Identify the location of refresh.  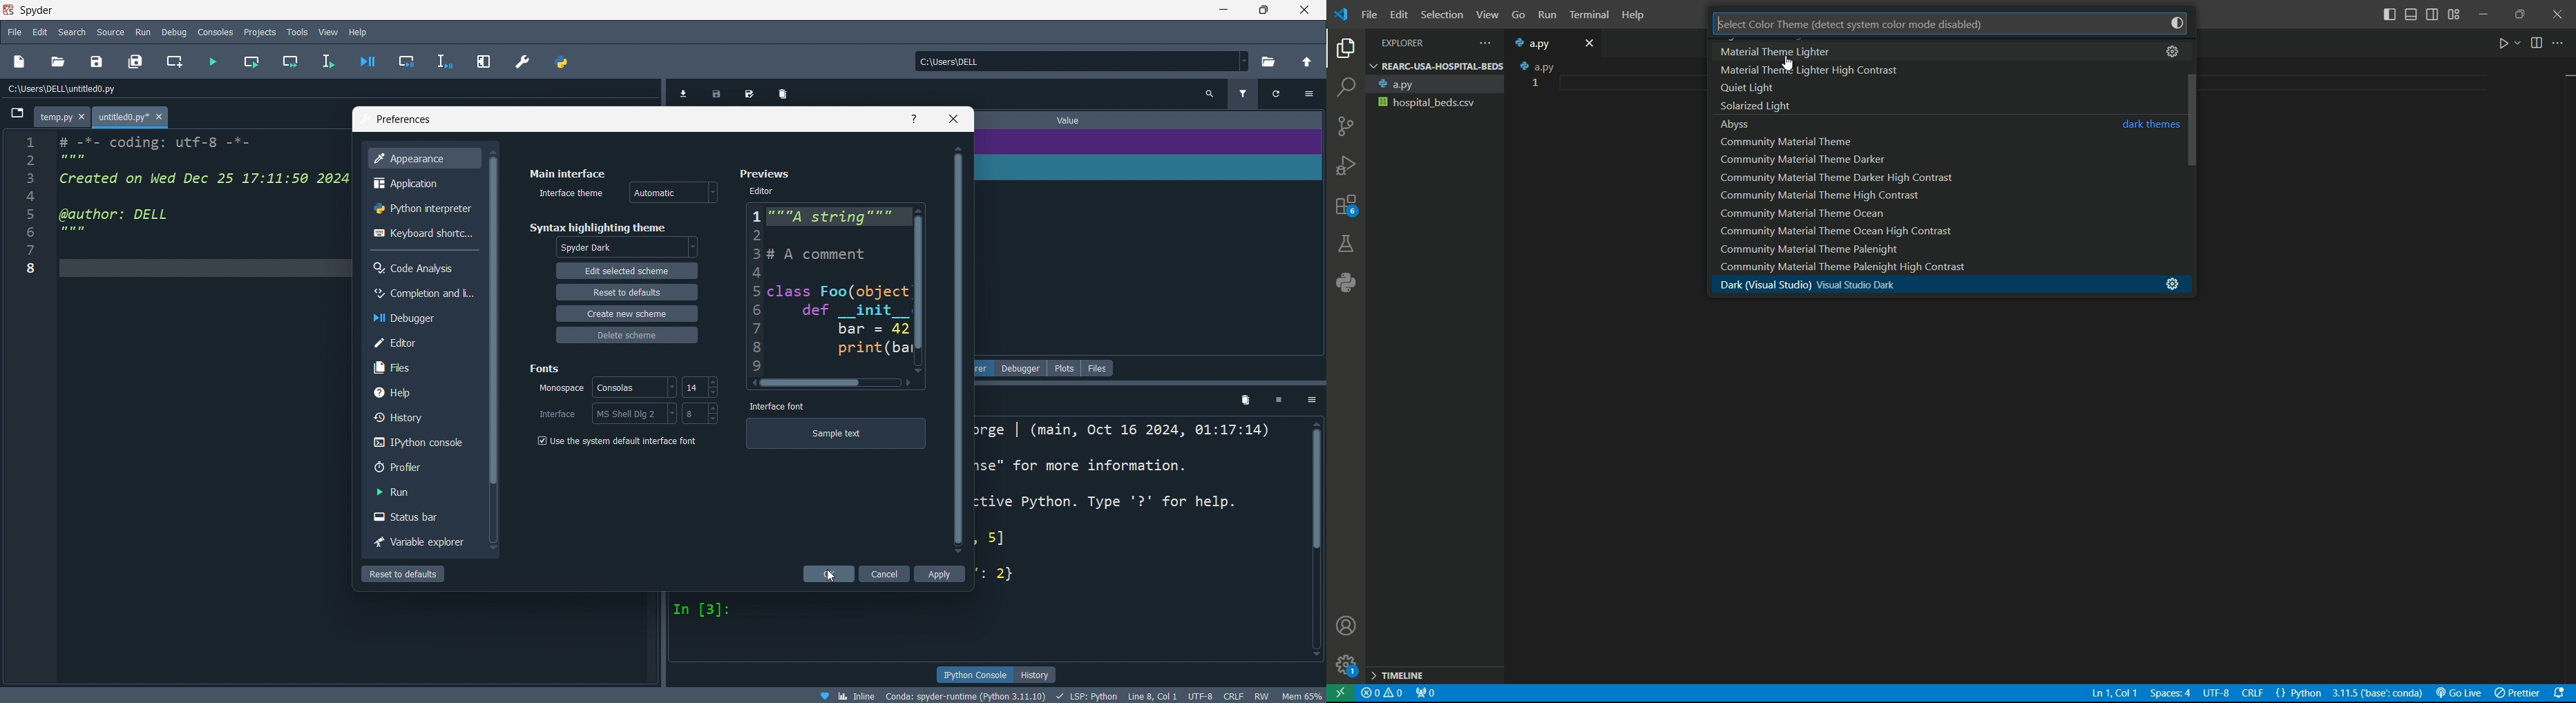
(1279, 97).